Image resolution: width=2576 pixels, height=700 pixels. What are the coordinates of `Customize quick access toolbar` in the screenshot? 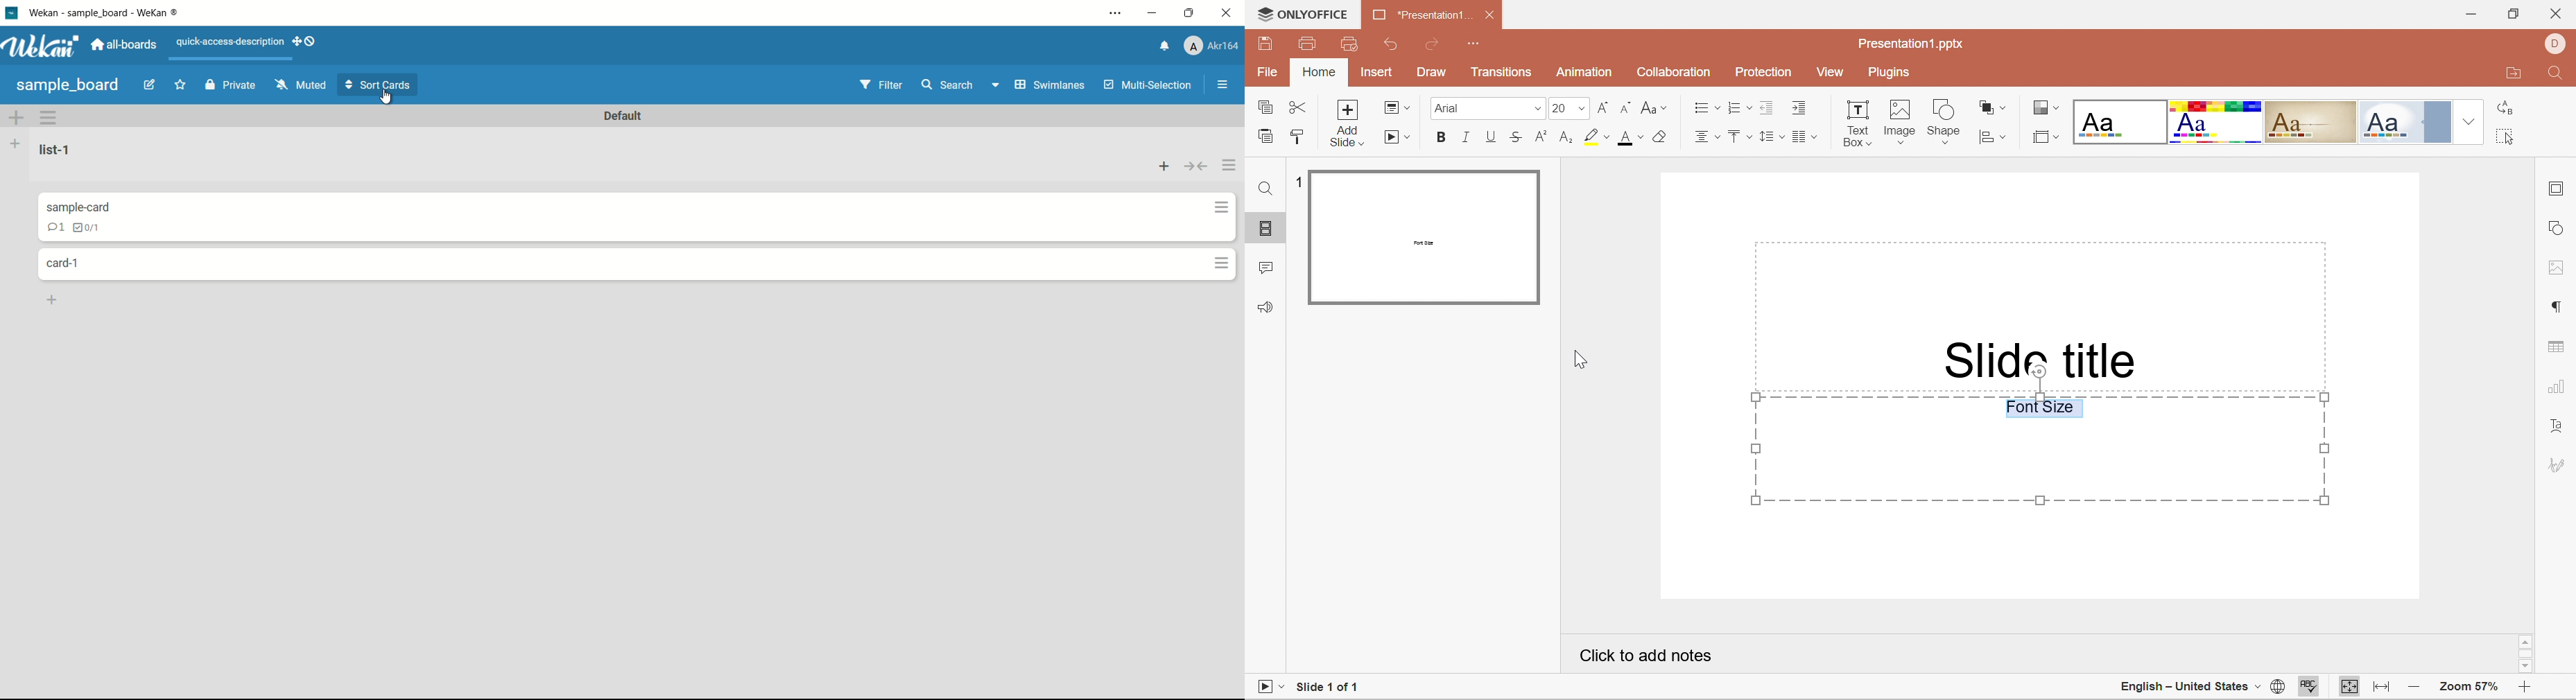 It's located at (1475, 44).